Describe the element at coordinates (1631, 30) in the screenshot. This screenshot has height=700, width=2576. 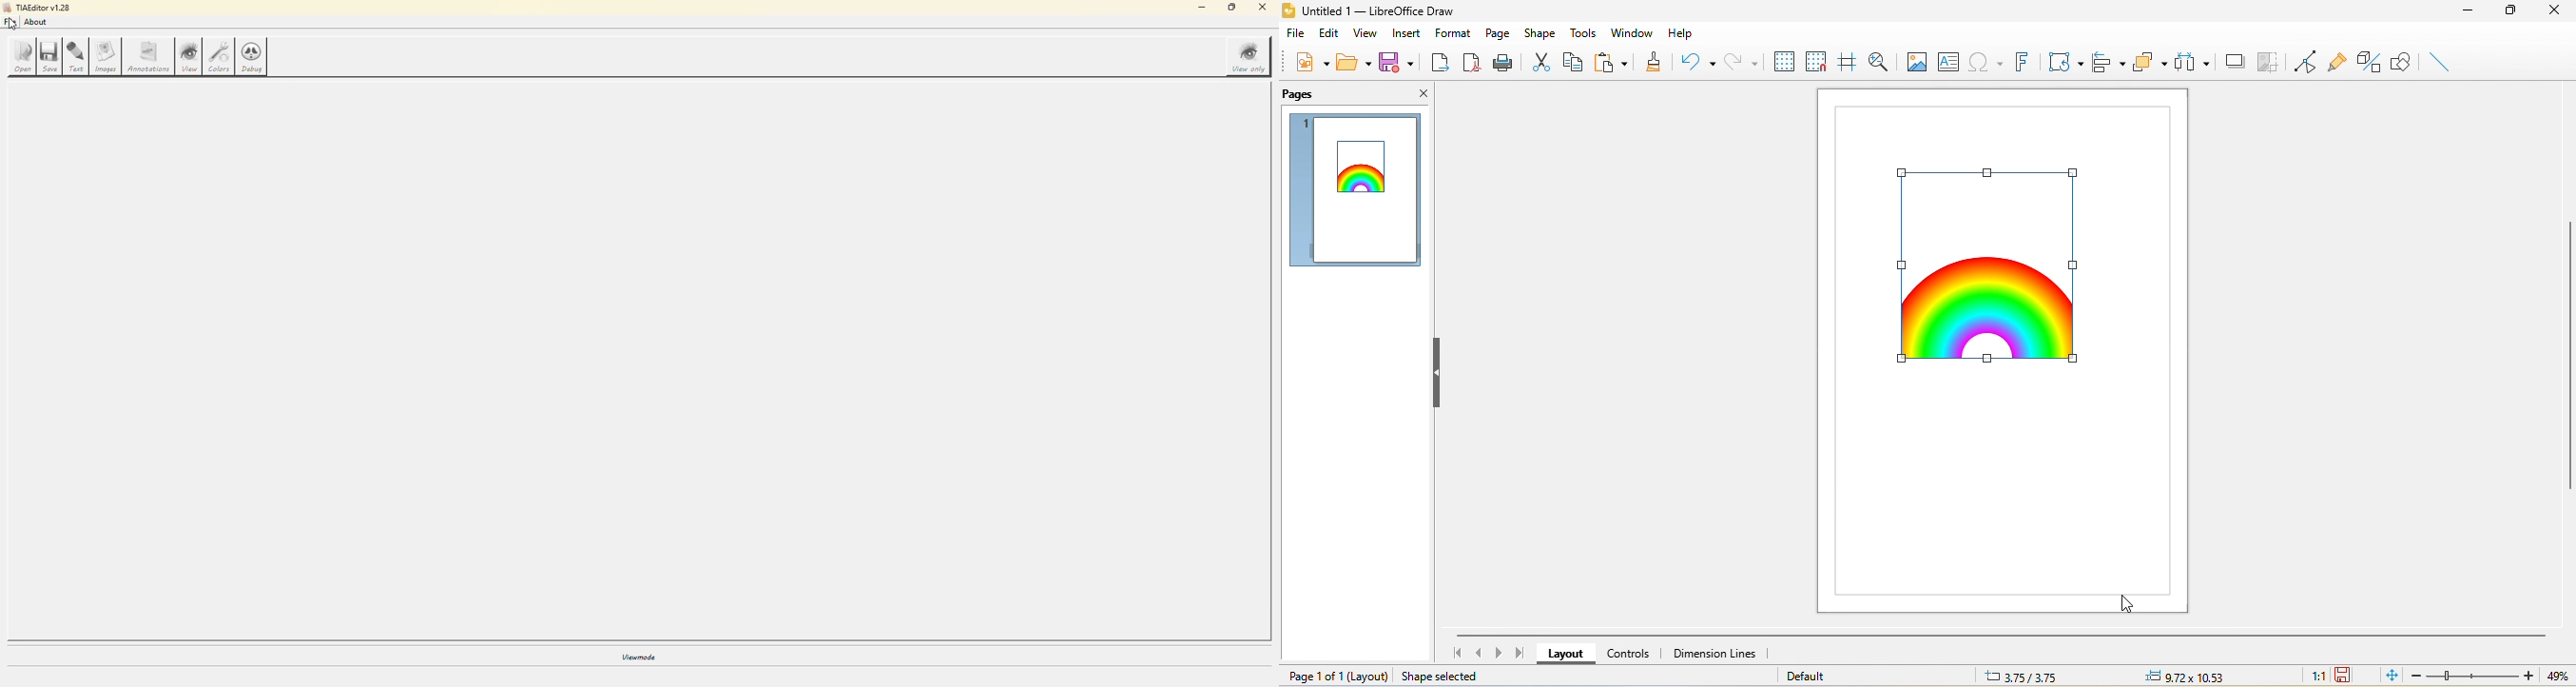
I see `window` at that location.